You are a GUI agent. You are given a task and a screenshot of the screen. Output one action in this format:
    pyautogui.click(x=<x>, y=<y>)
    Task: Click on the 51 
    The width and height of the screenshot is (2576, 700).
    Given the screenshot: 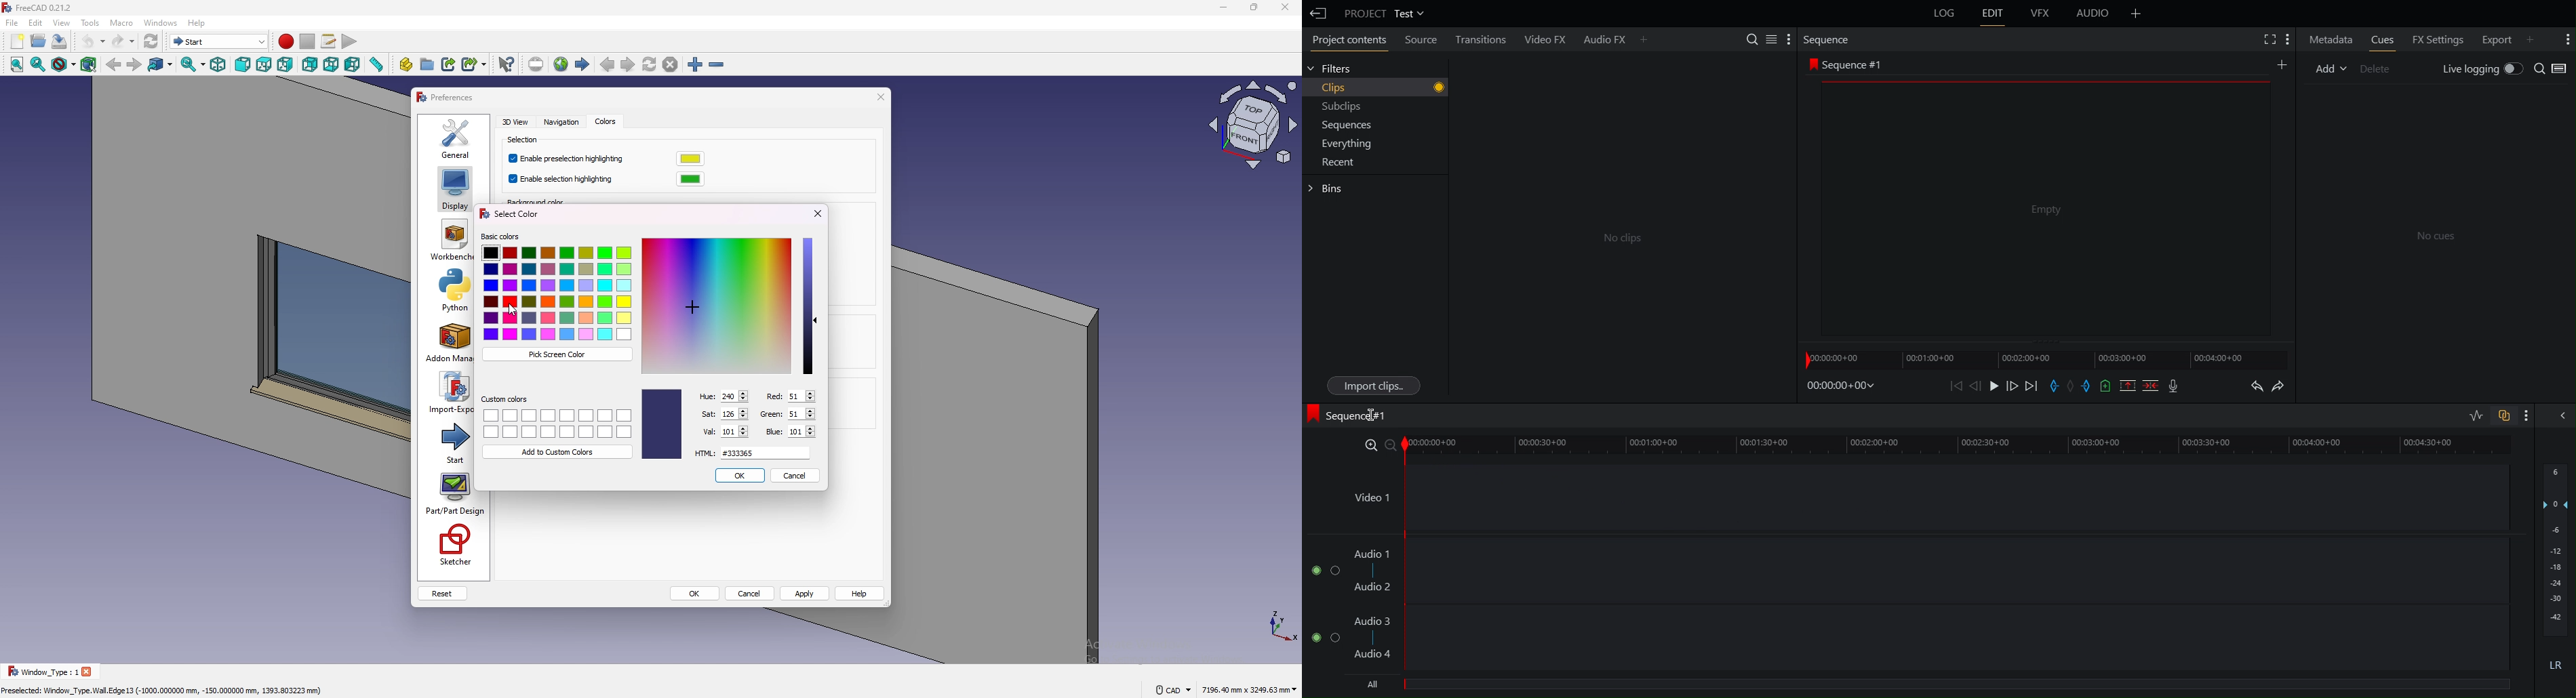 What is the action you would take?
    pyautogui.click(x=800, y=396)
    